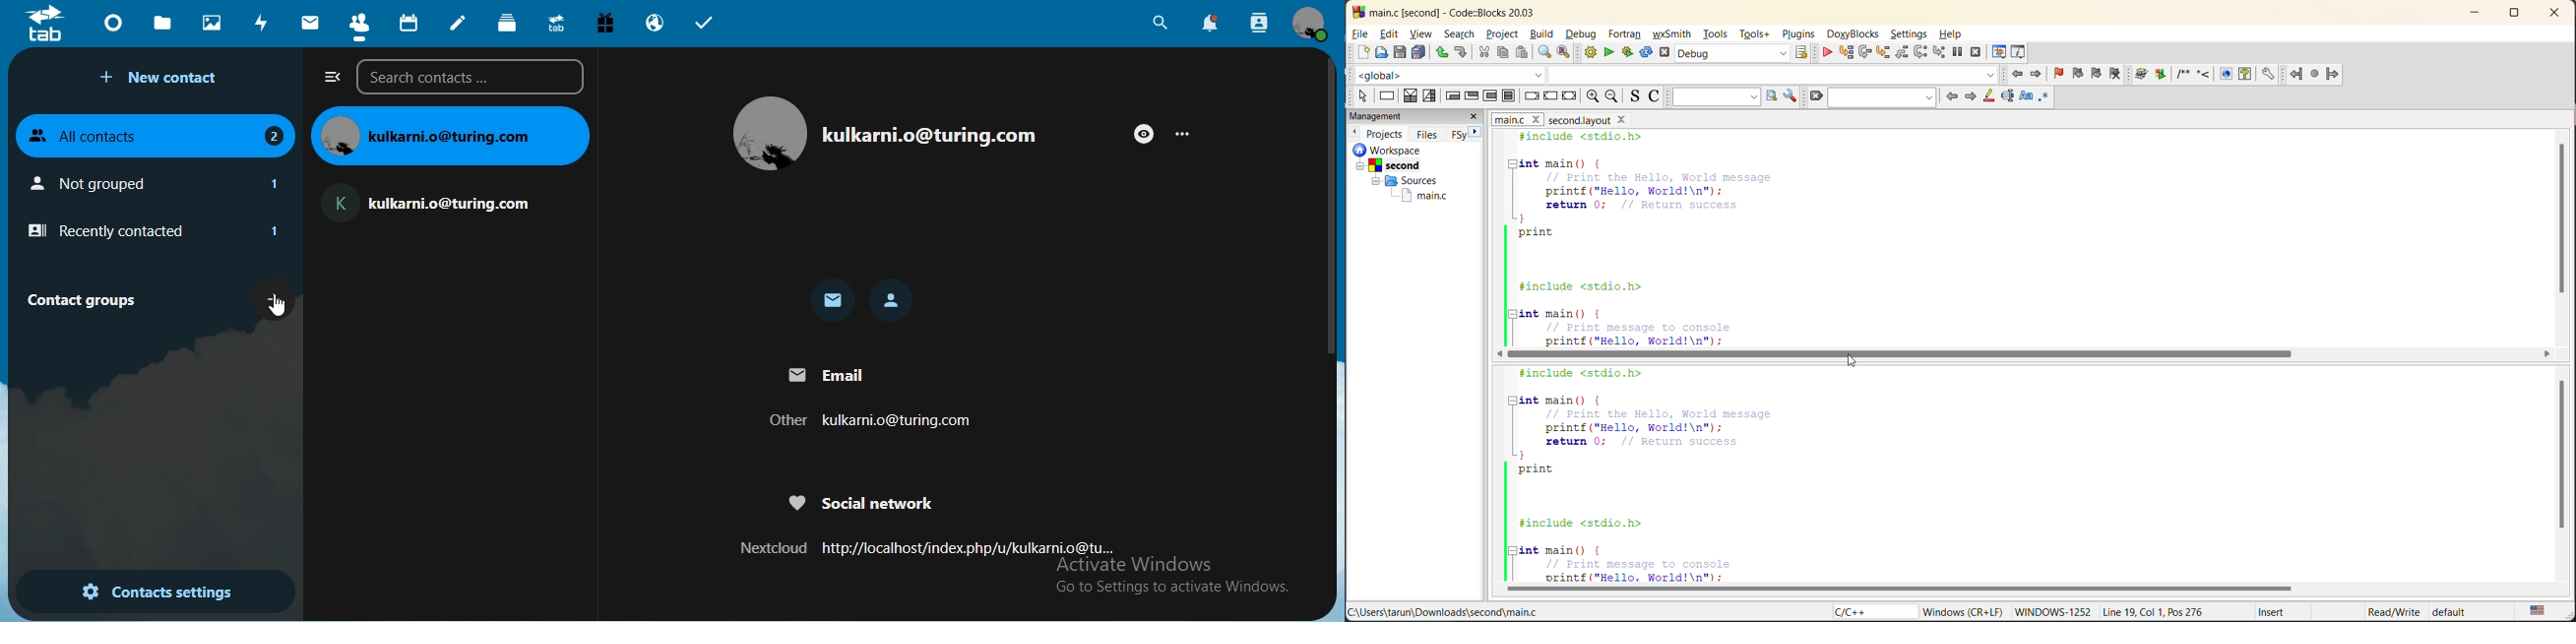 The width and height of the screenshot is (2576, 644). I want to click on view profile, so click(1310, 23).